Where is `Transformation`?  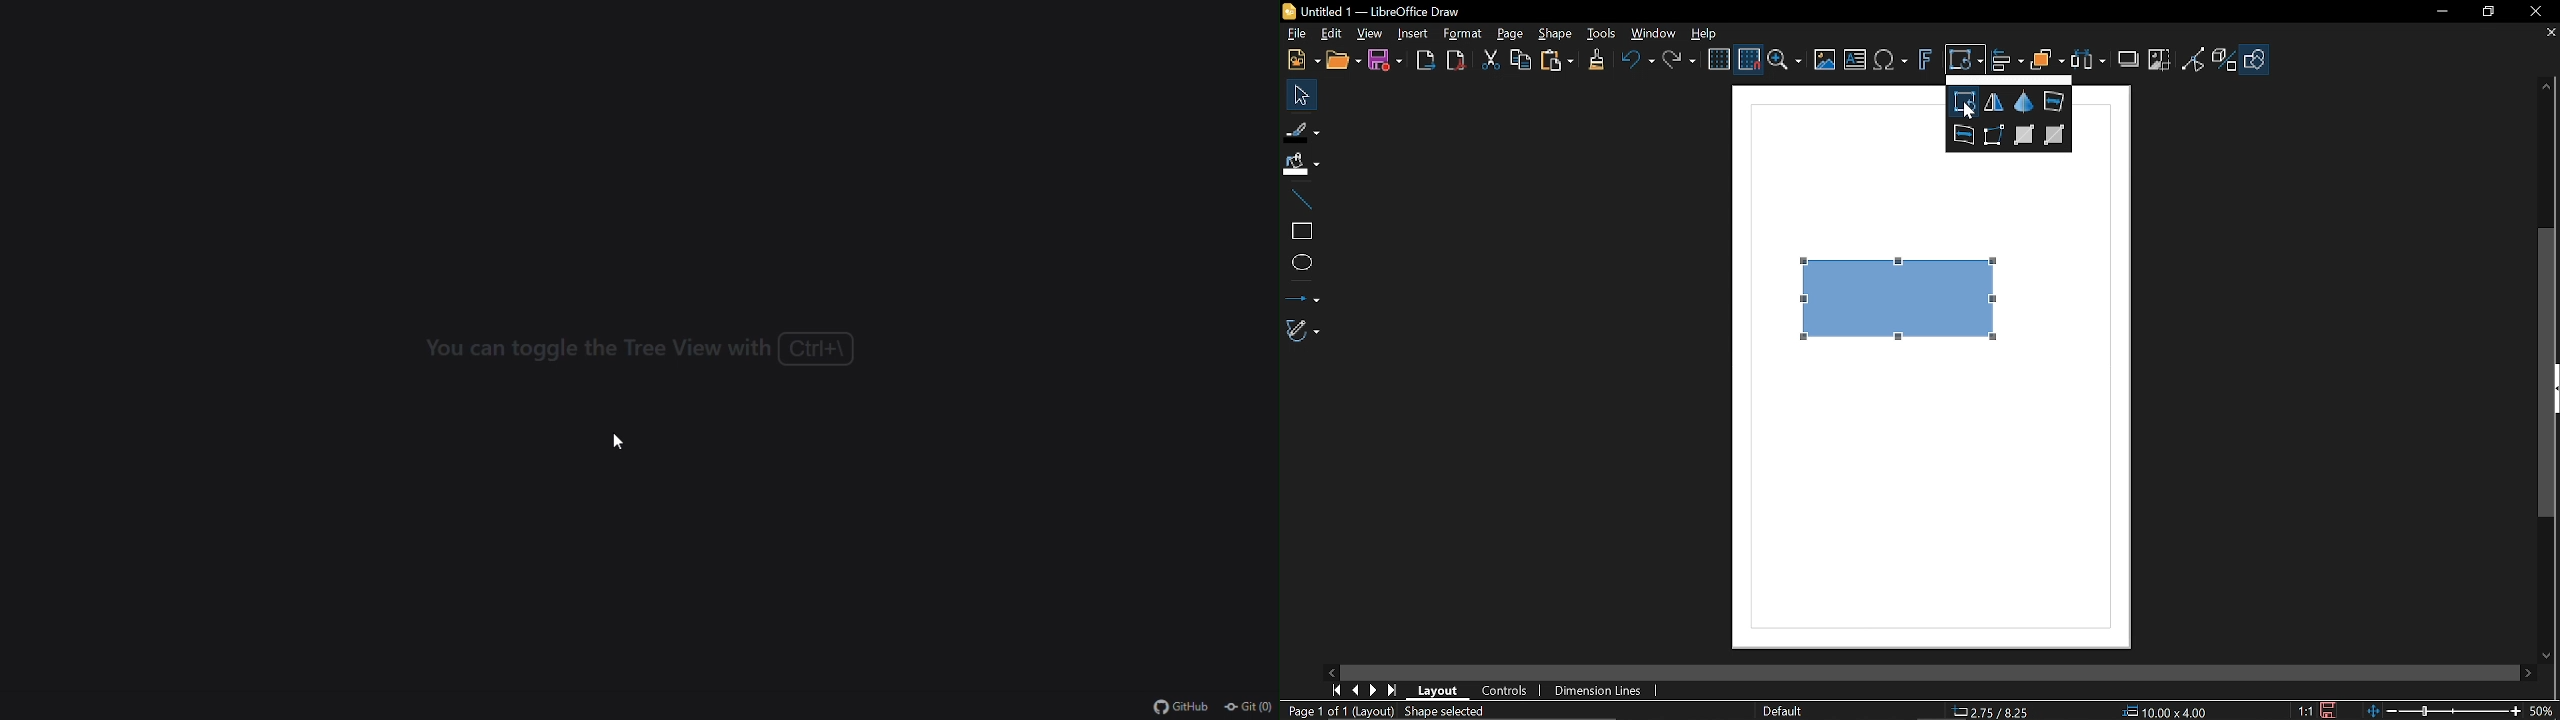 Transformation is located at coordinates (1965, 62).